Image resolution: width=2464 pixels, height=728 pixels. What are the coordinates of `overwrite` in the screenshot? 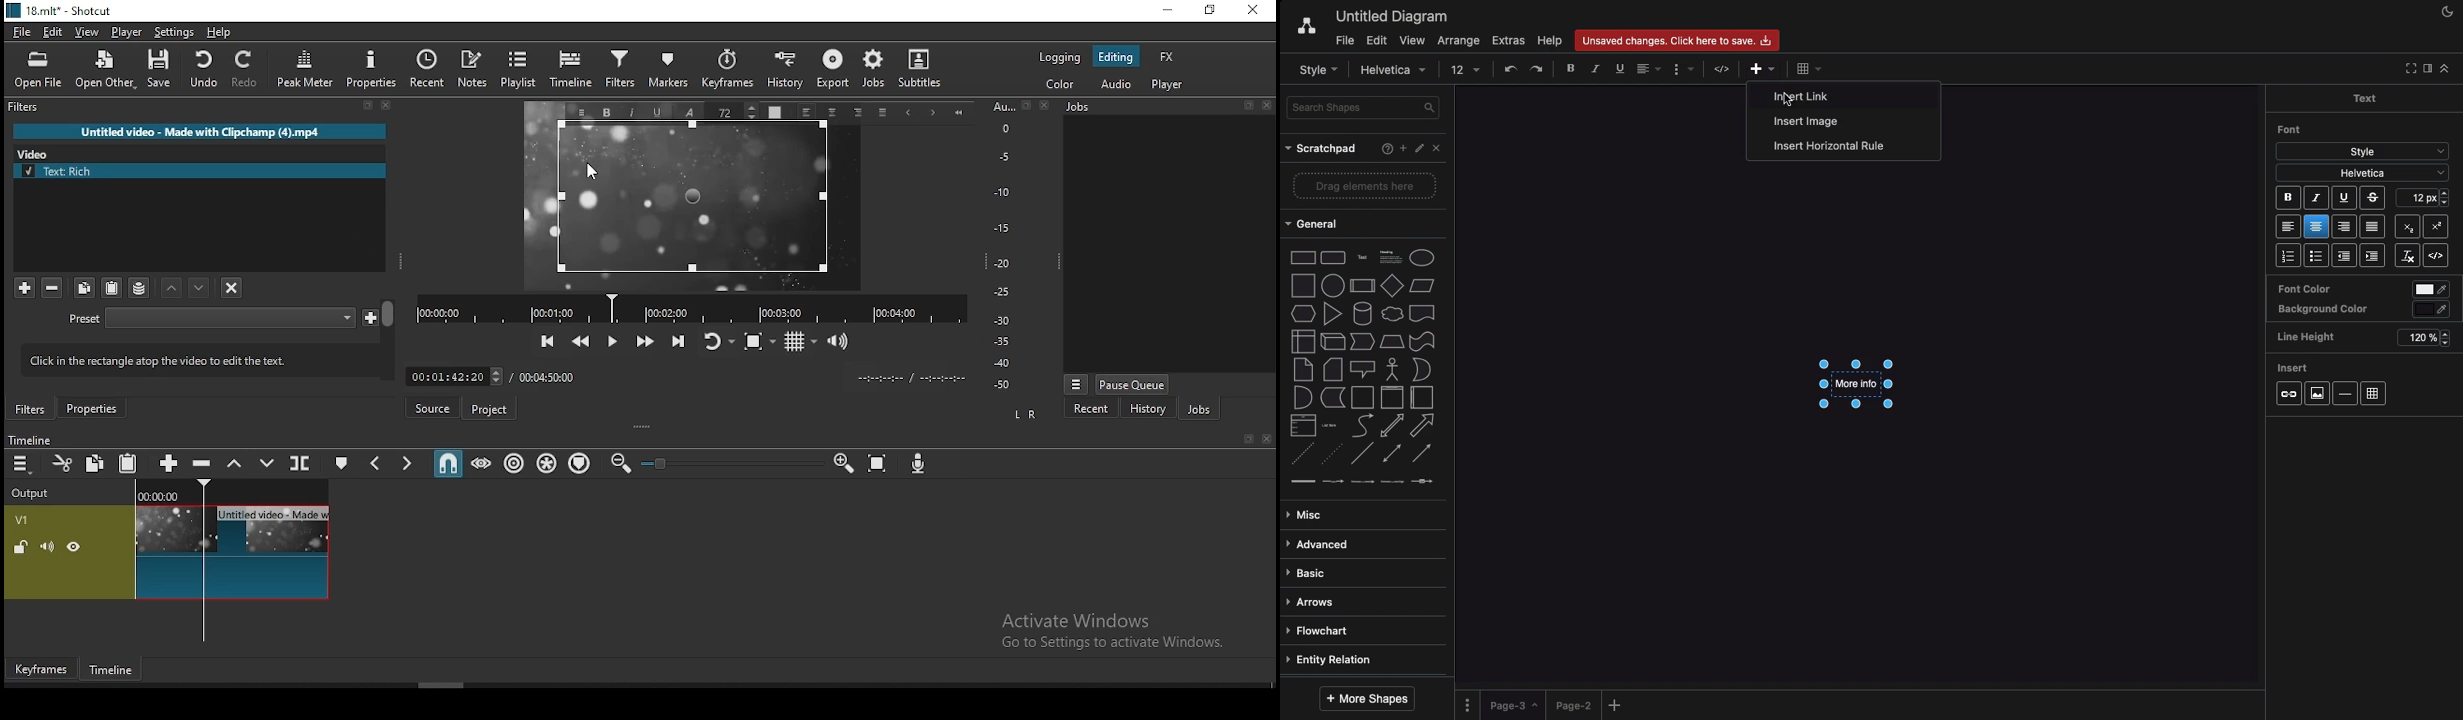 It's located at (266, 462).